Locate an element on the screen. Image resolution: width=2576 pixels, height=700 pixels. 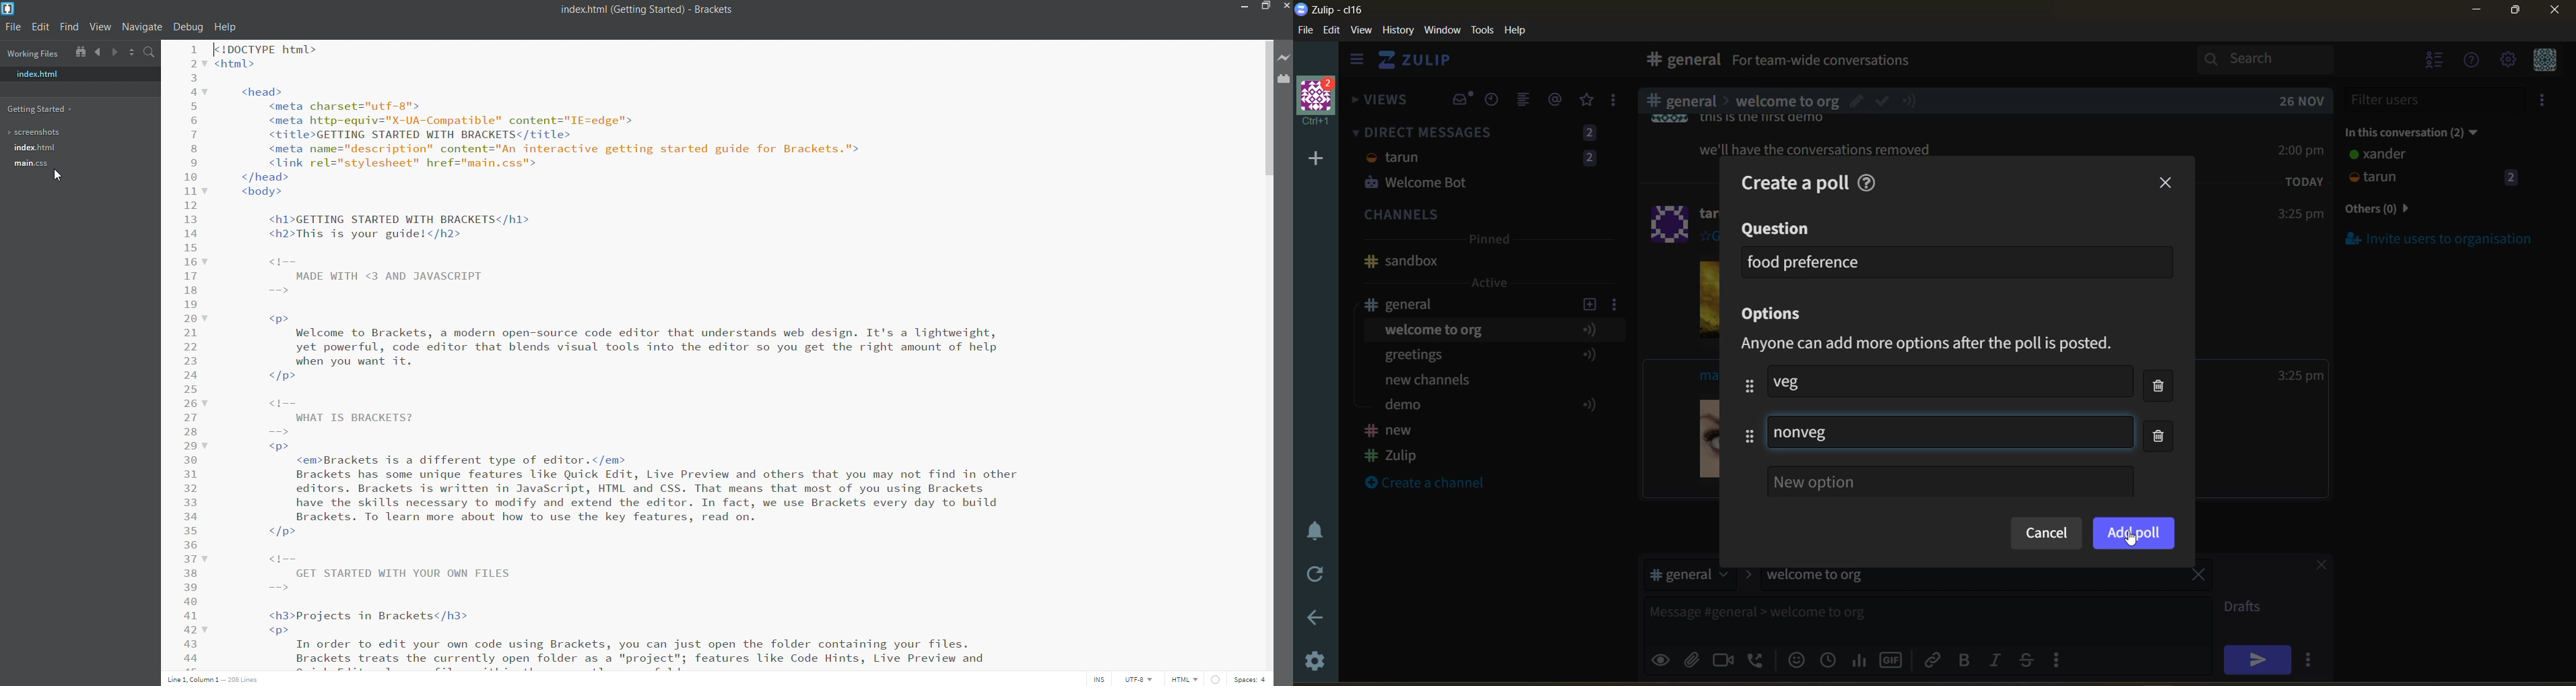
go back is located at coordinates (1314, 618).